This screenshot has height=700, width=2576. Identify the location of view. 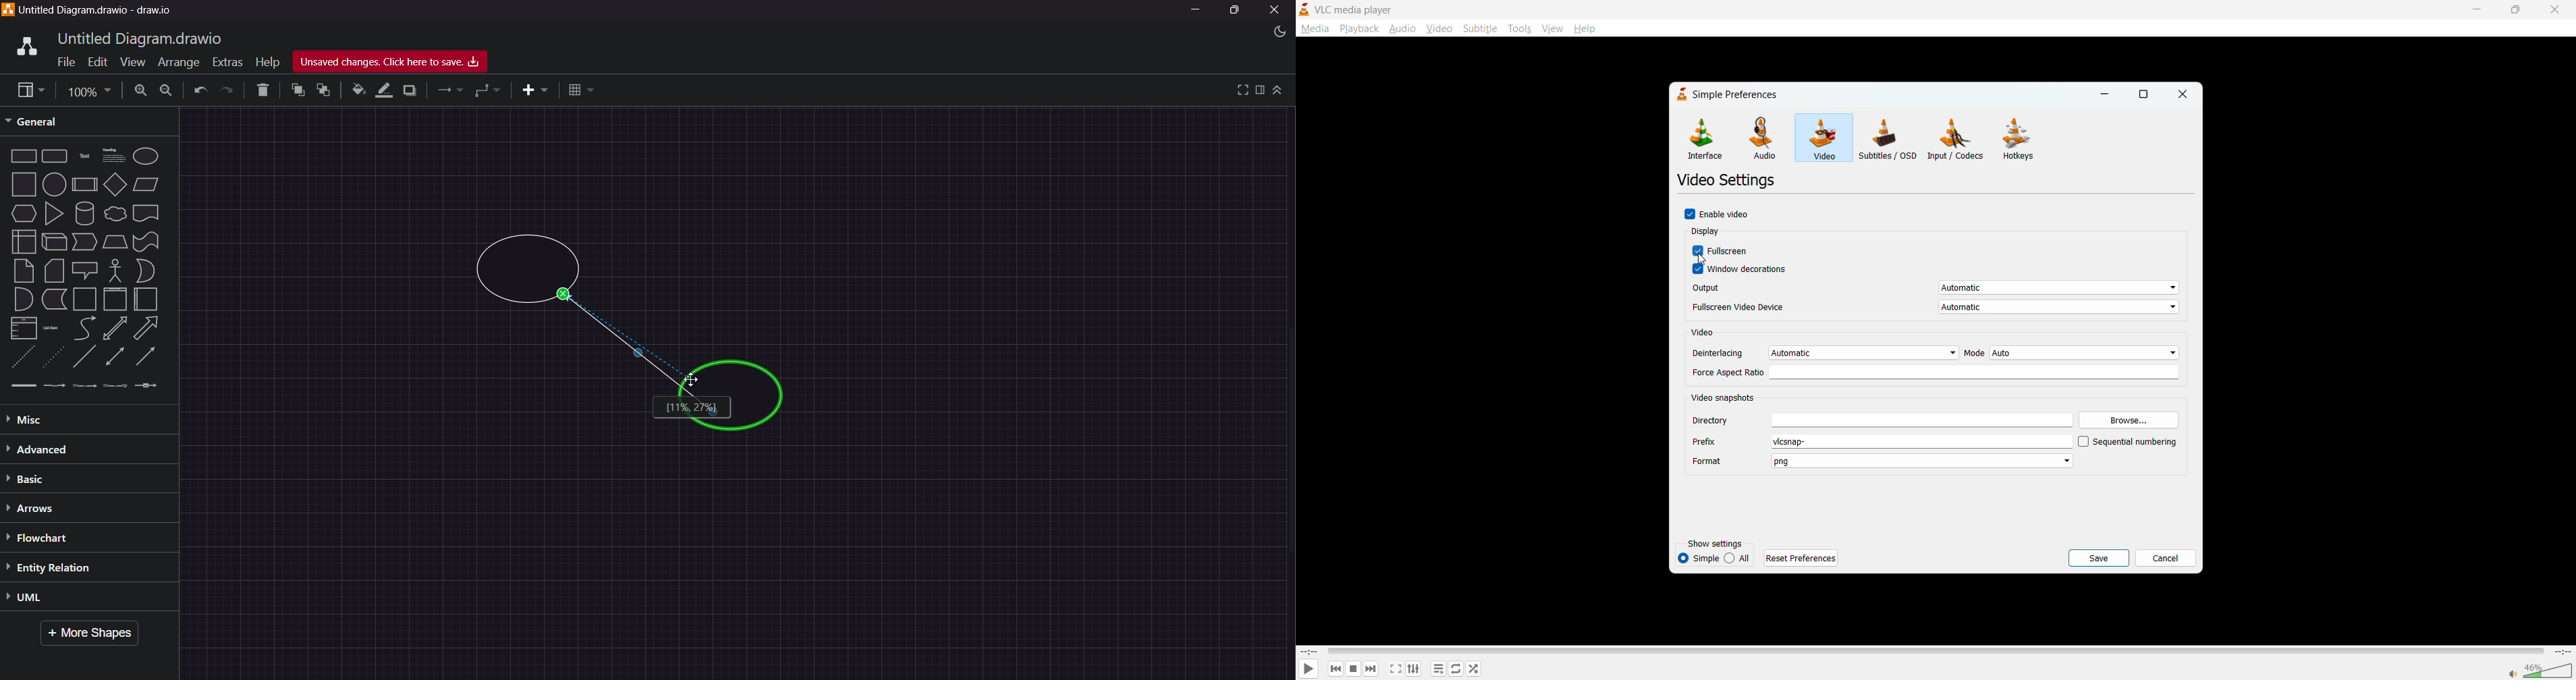
(1552, 26).